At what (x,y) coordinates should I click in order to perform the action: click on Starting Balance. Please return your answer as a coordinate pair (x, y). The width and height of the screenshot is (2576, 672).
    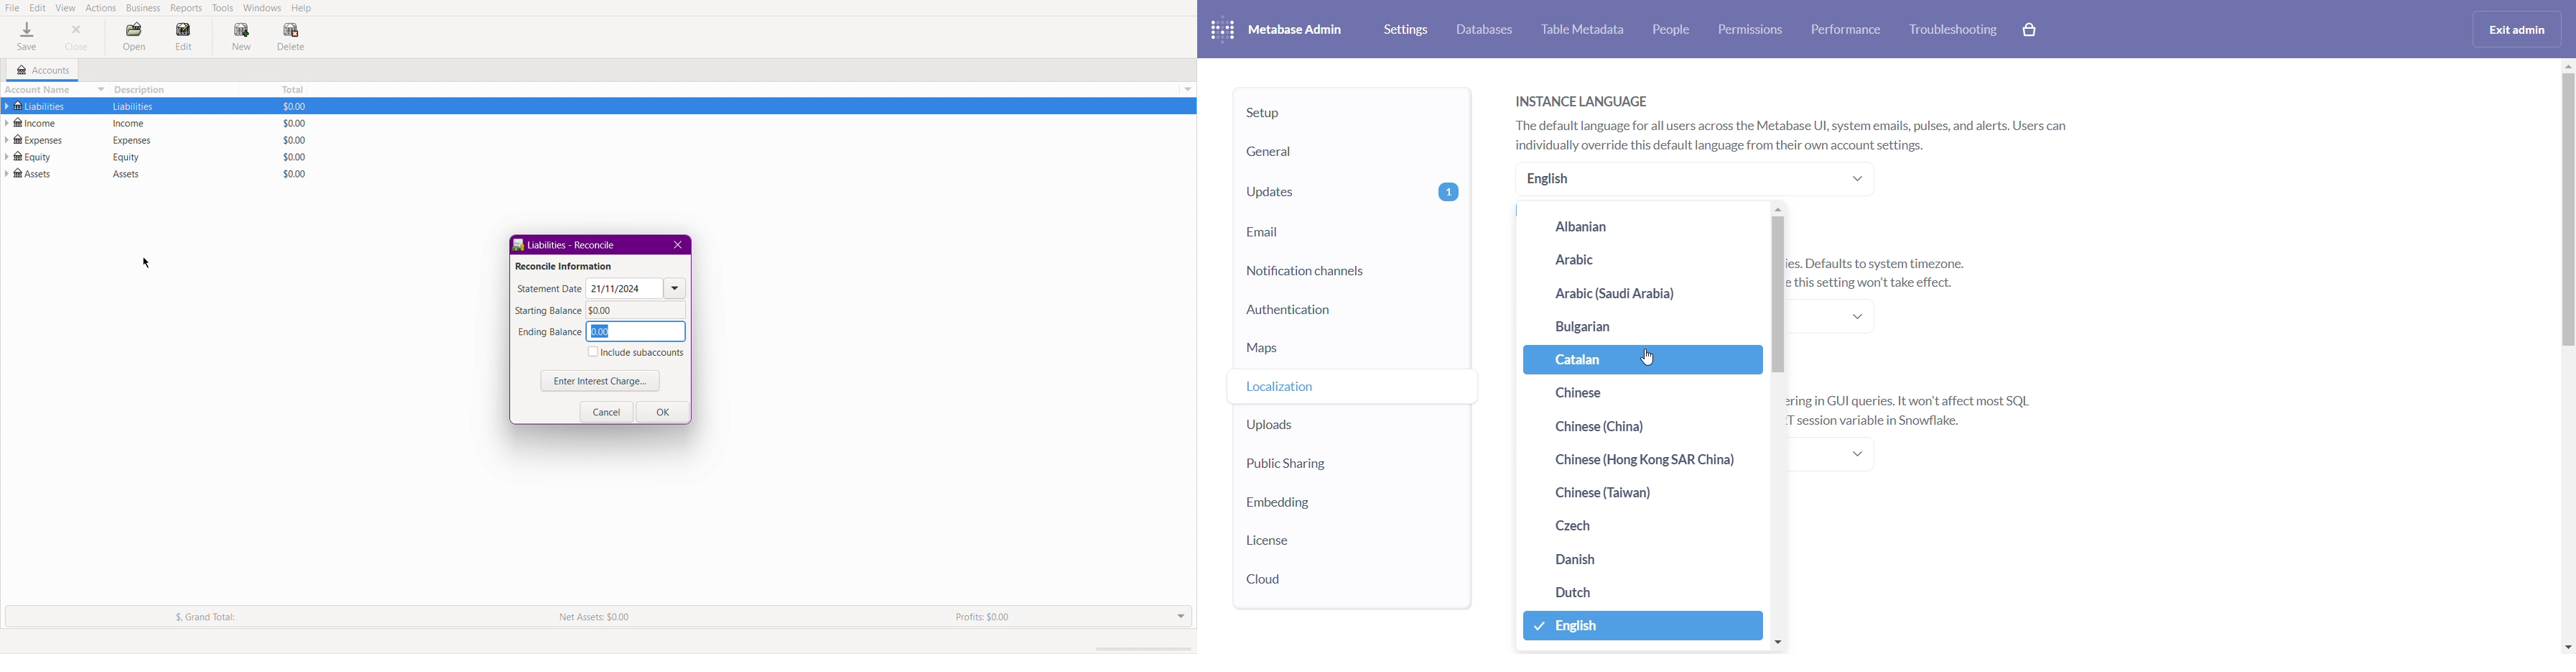
    Looking at the image, I should click on (548, 310).